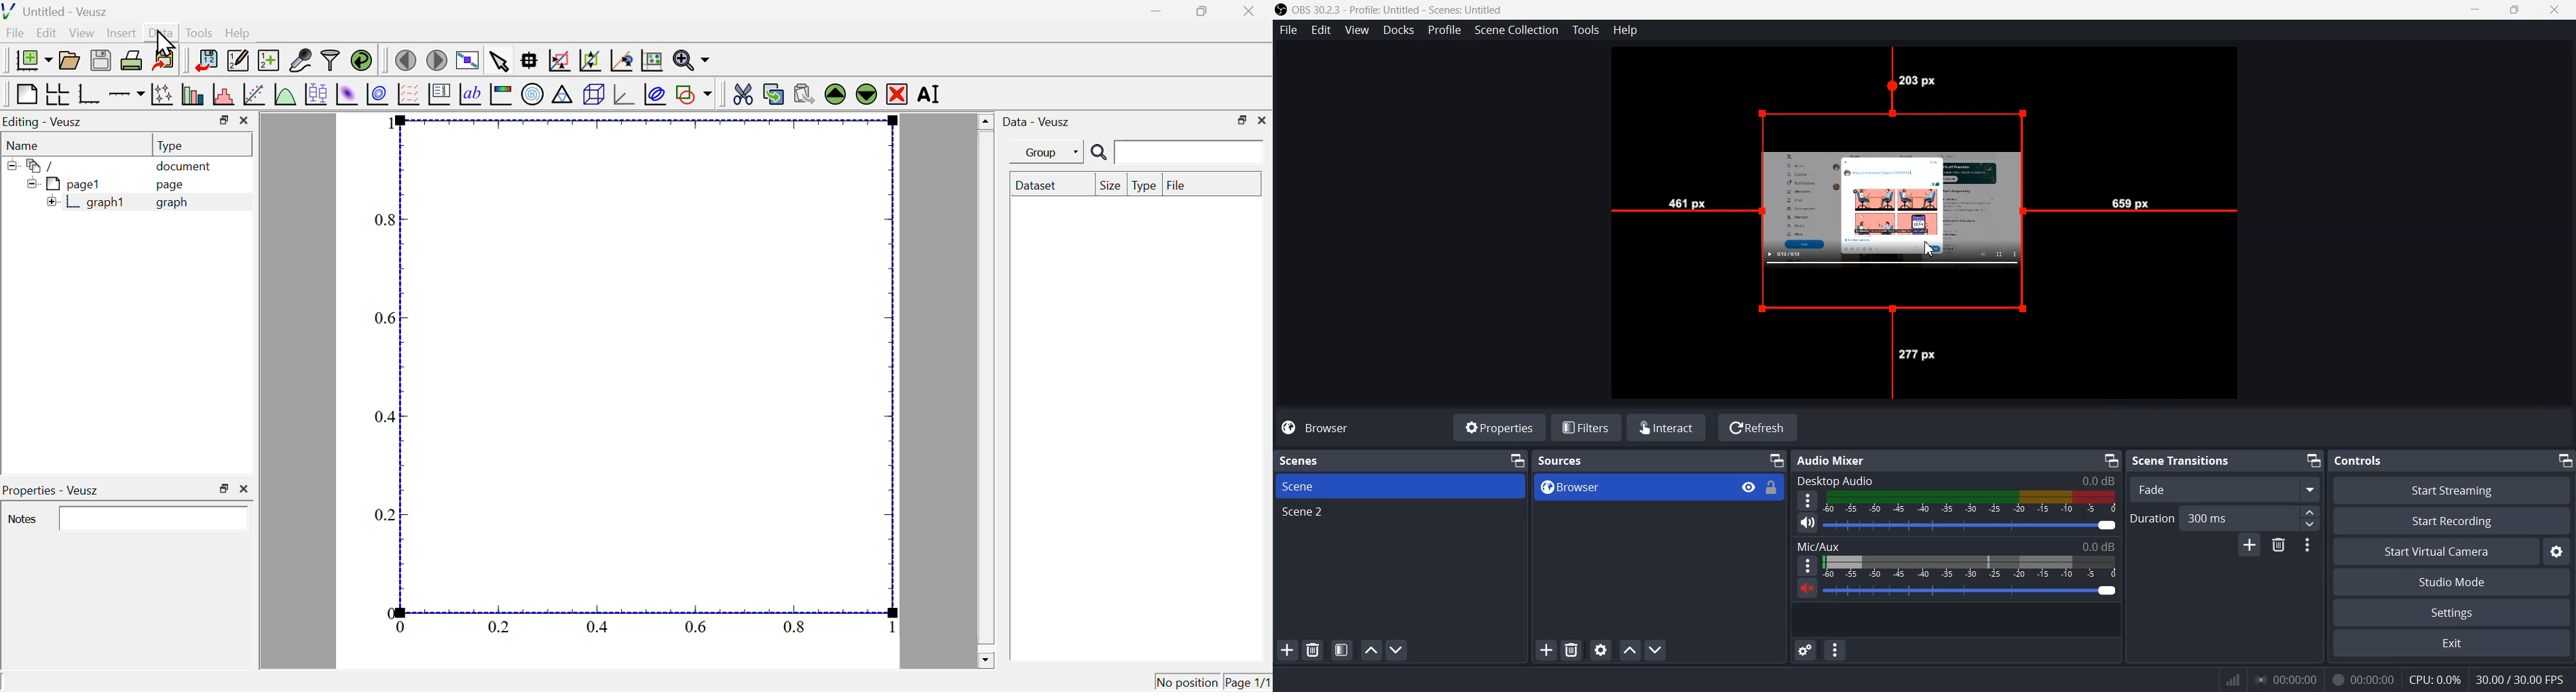 Image resolution: width=2576 pixels, height=700 pixels. What do you see at coordinates (1177, 184) in the screenshot?
I see `file` at bounding box center [1177, 184].